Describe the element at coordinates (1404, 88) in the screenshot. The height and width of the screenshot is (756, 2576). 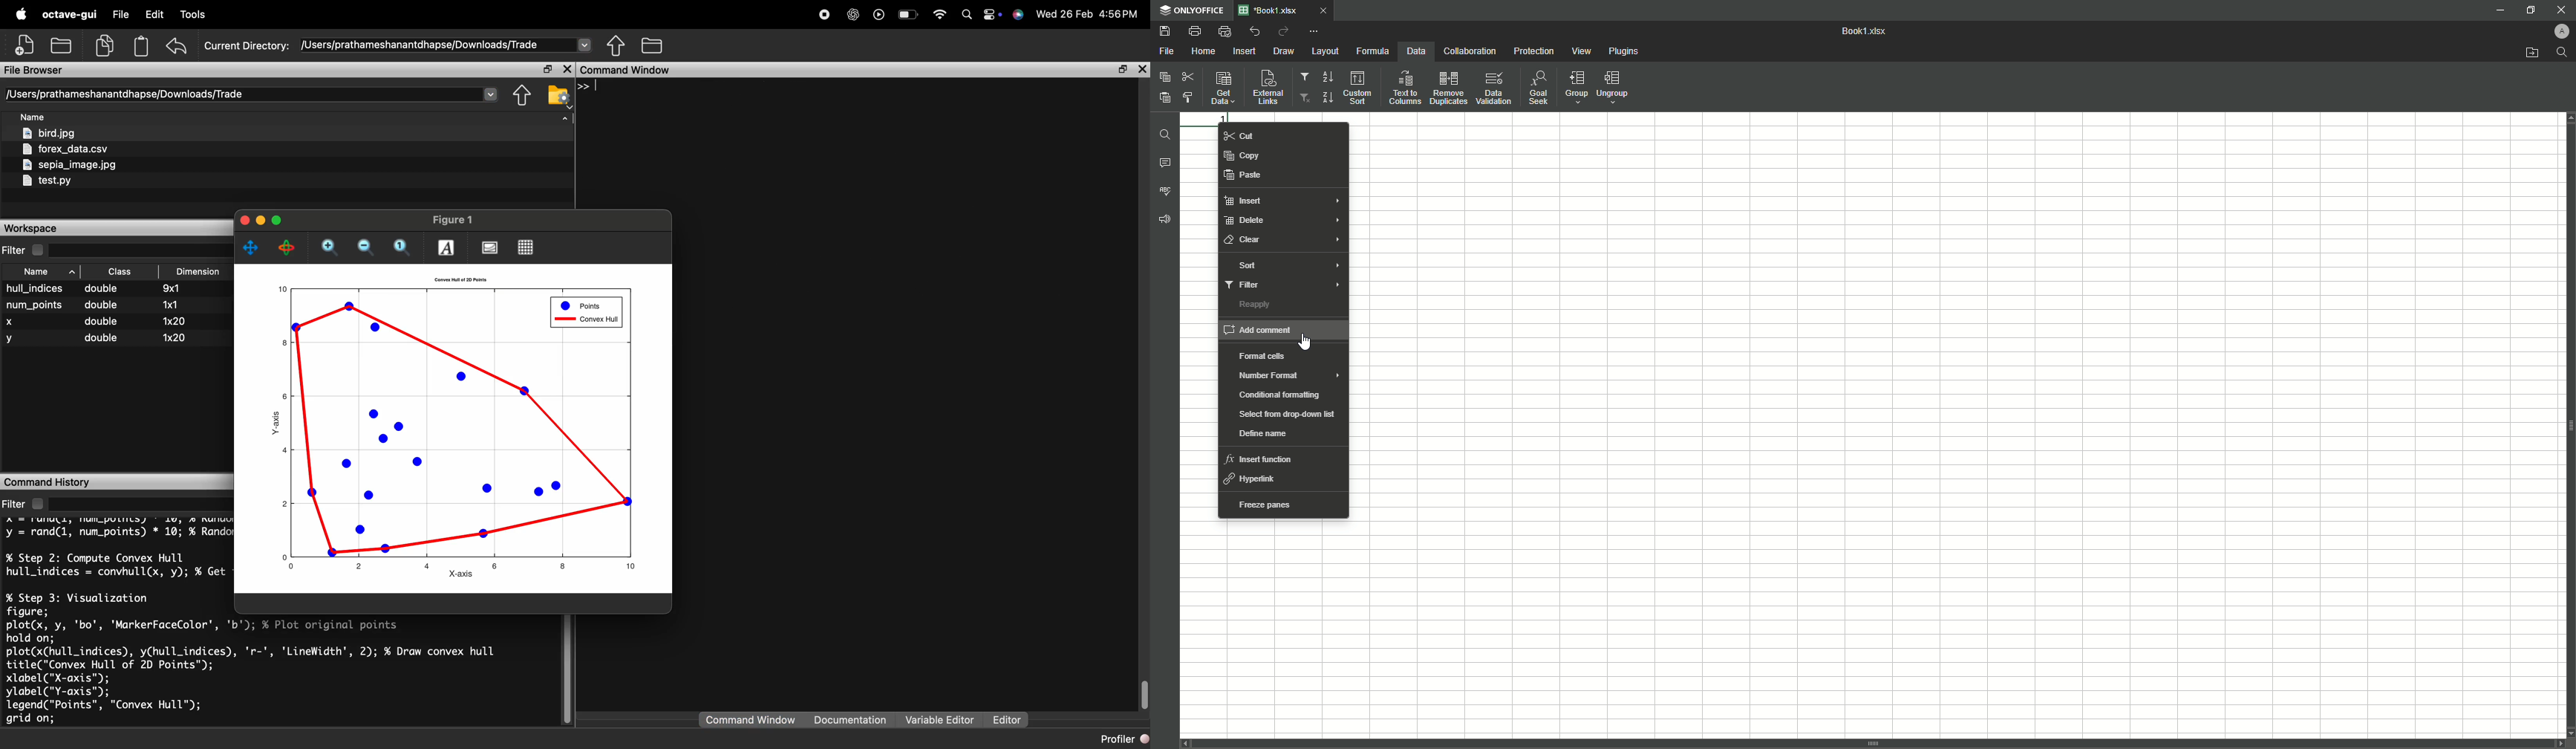
I see `Text to Columns` at that location.